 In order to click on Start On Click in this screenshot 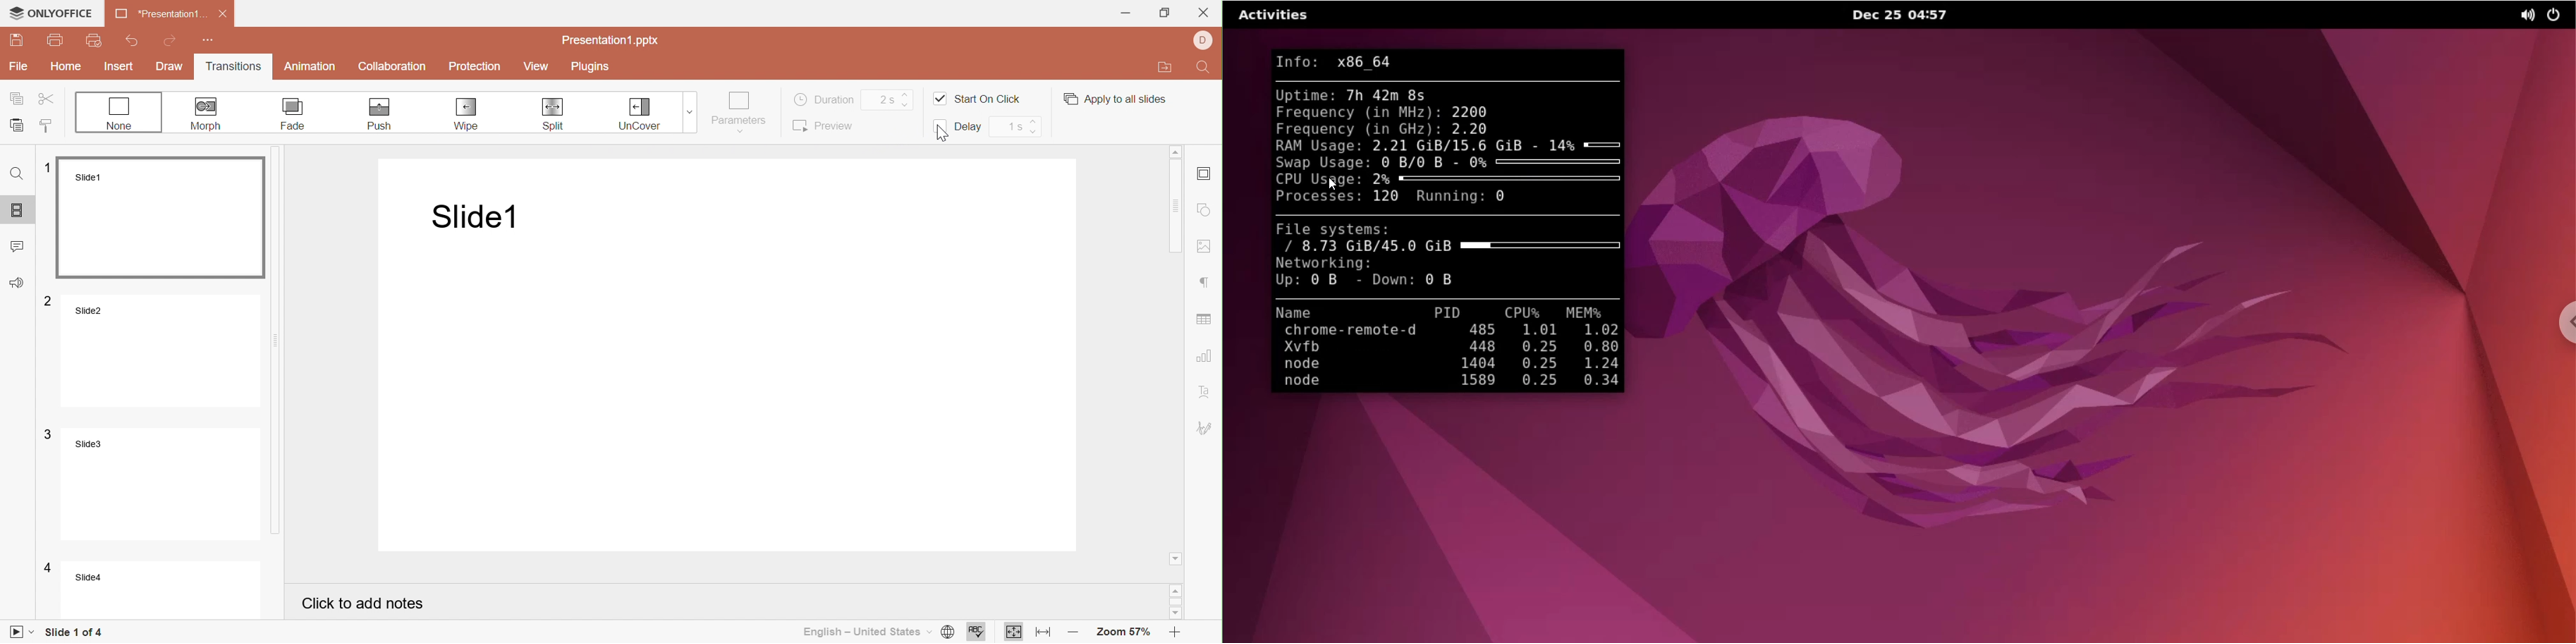, I will do `click(977, 98)`.